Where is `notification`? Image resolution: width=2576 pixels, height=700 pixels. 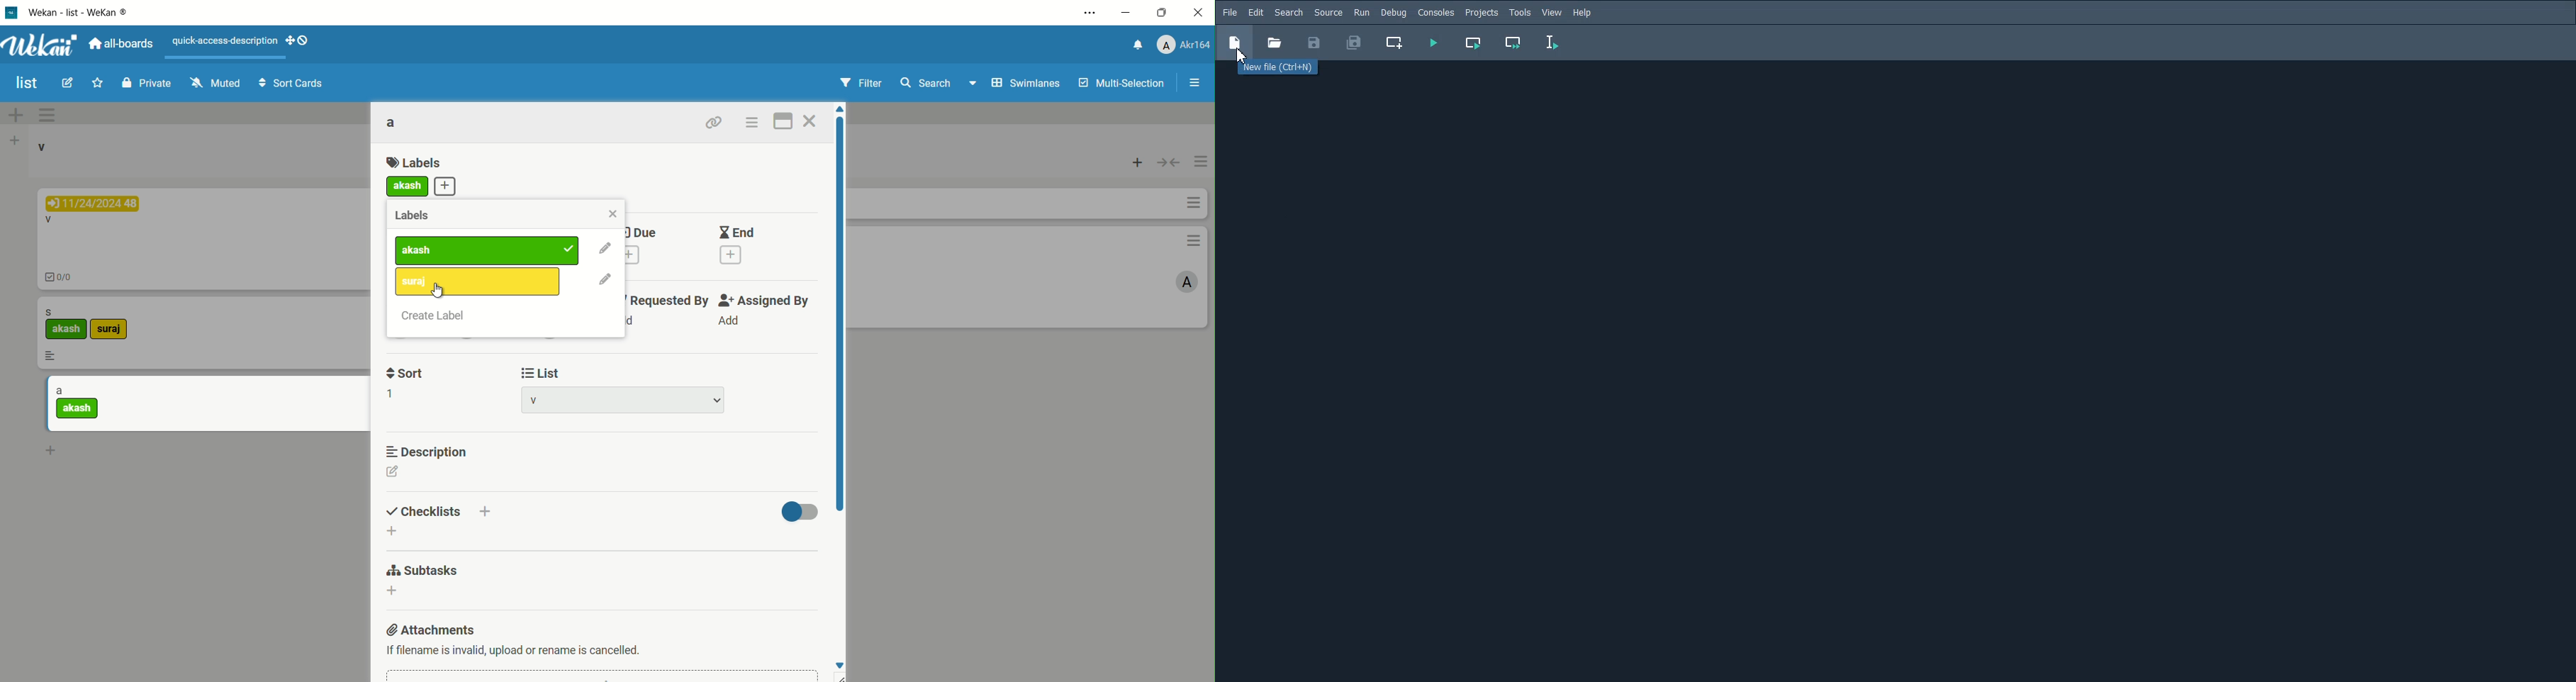 notification is located at coordinates (1136, 45).